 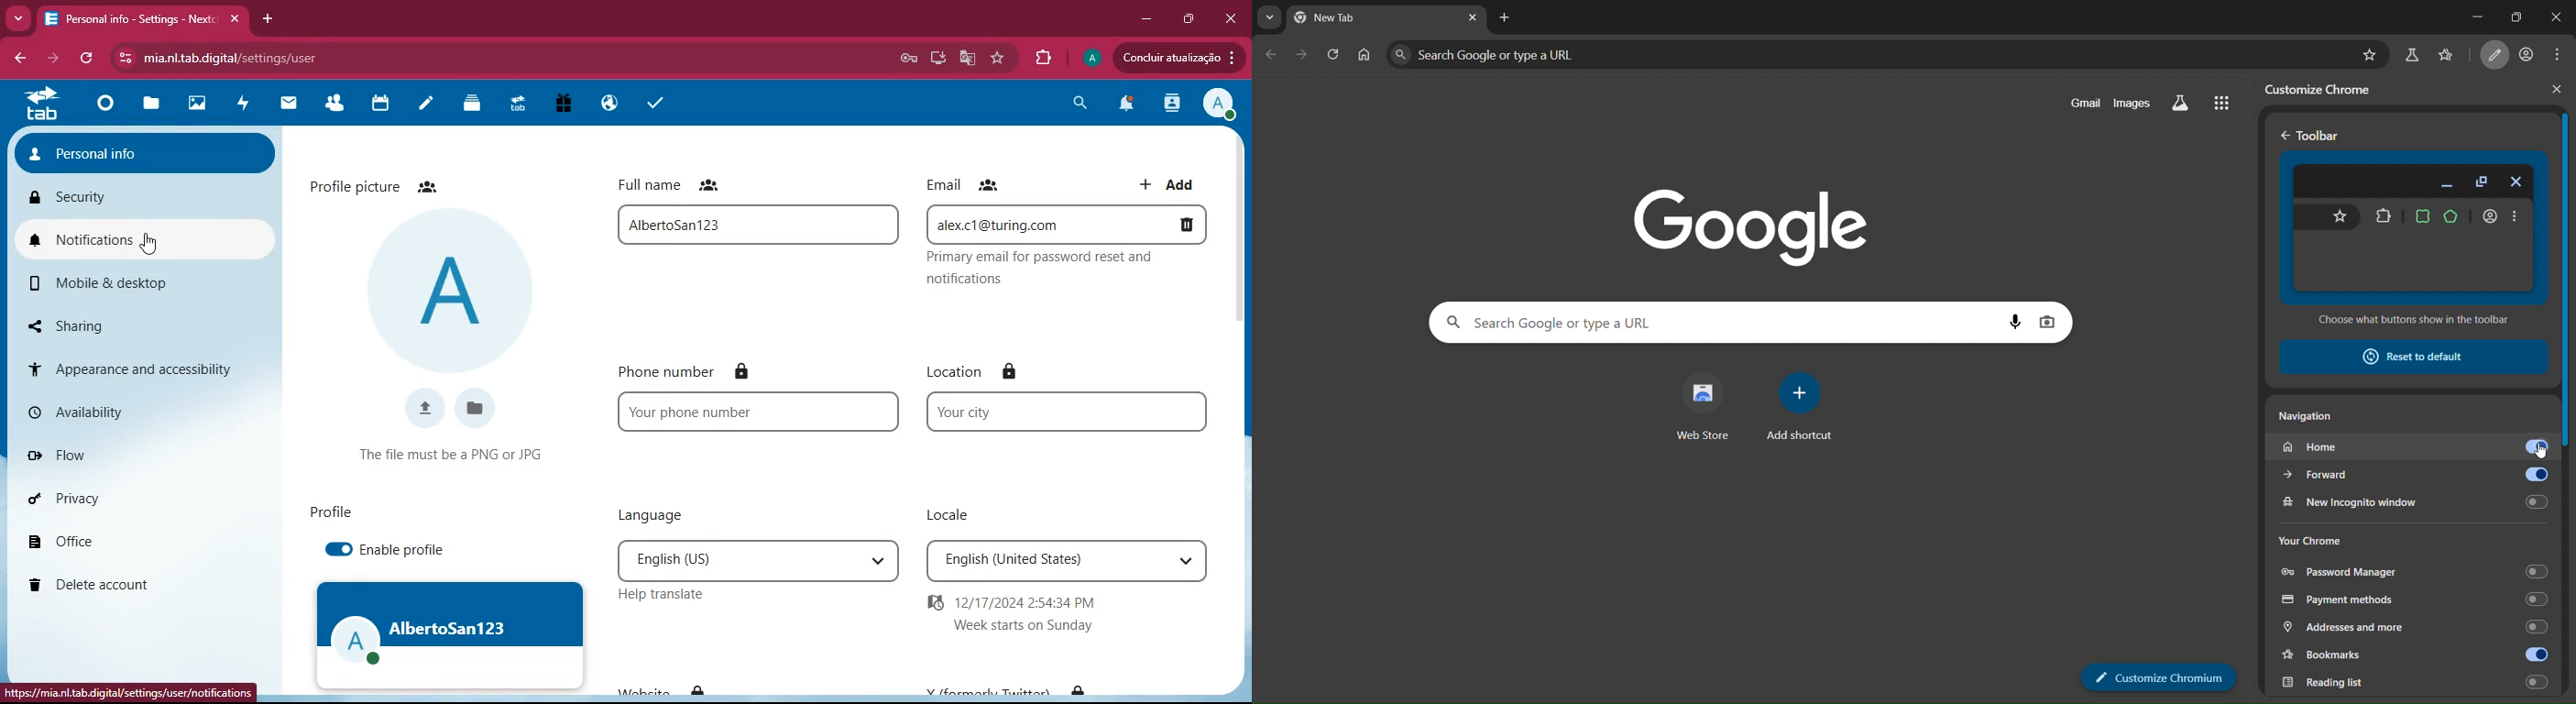 I want to click on notifications, so click(x=147, y=239).